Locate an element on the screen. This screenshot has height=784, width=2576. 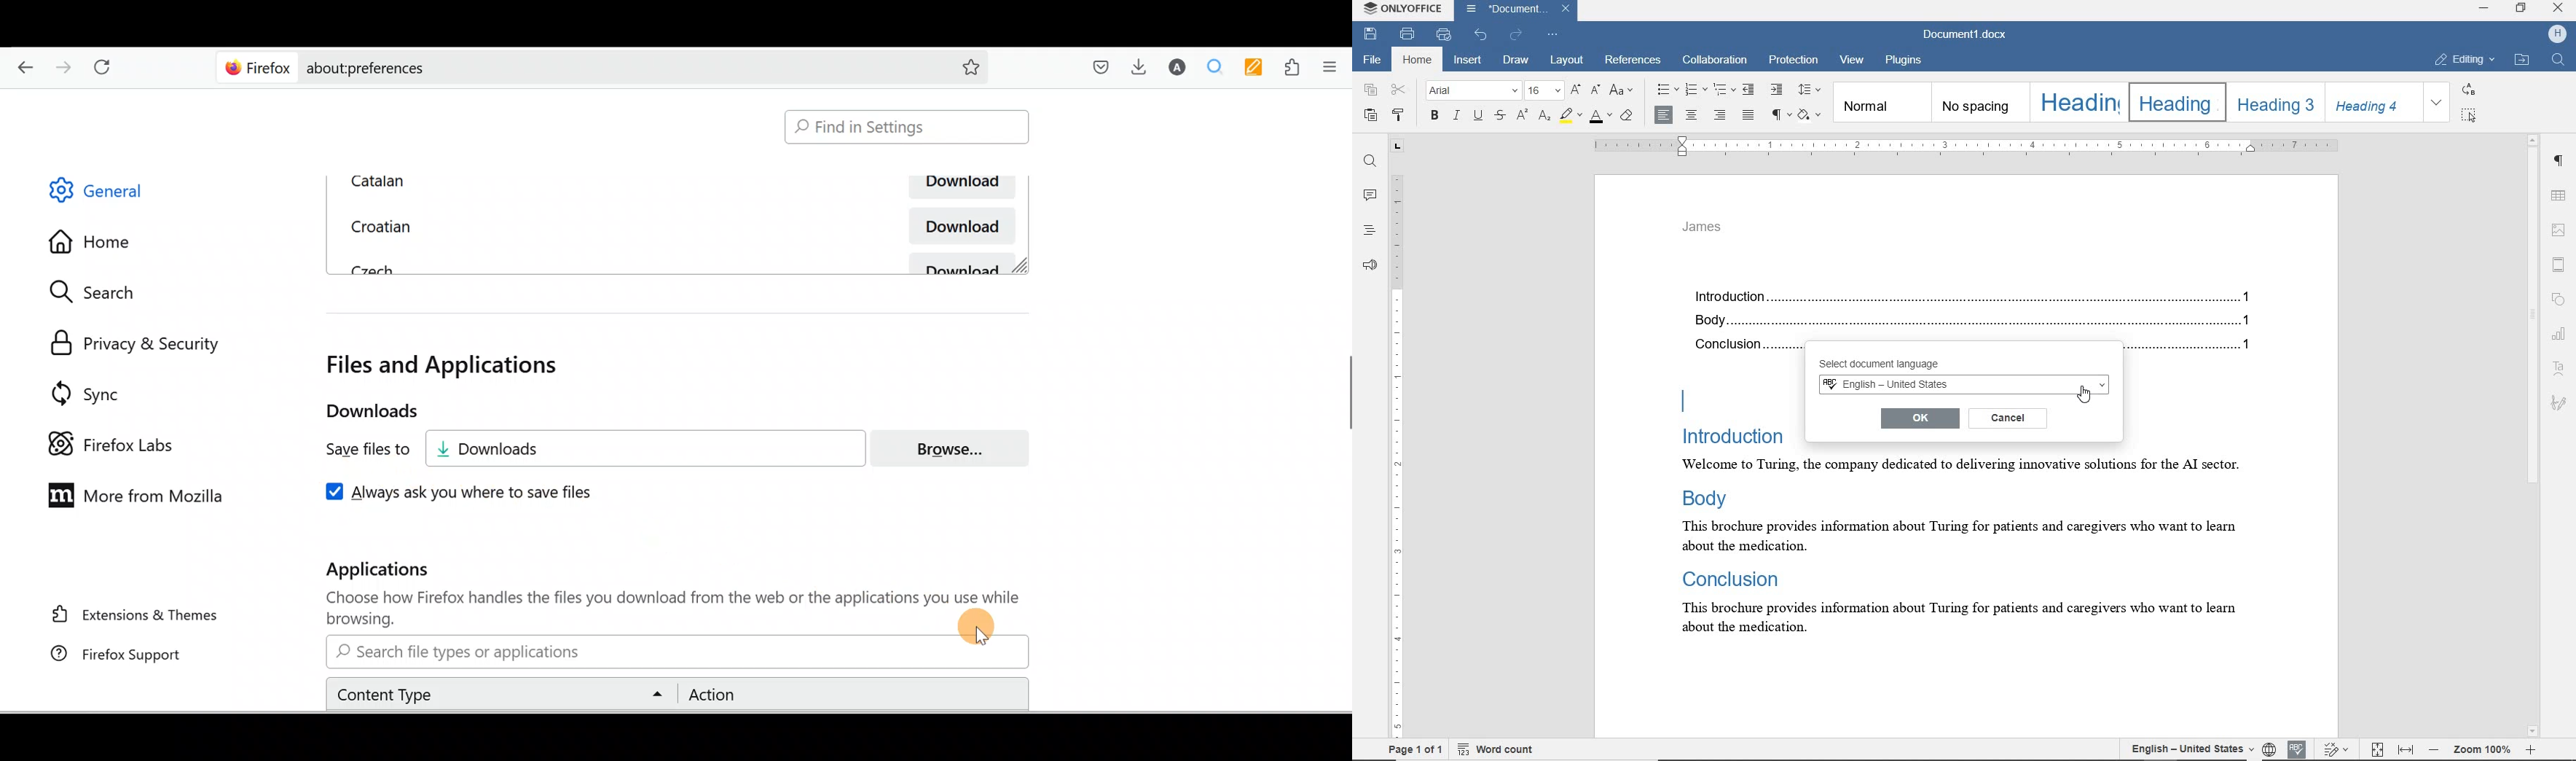
shapes is located at coordinates (2561, 300).